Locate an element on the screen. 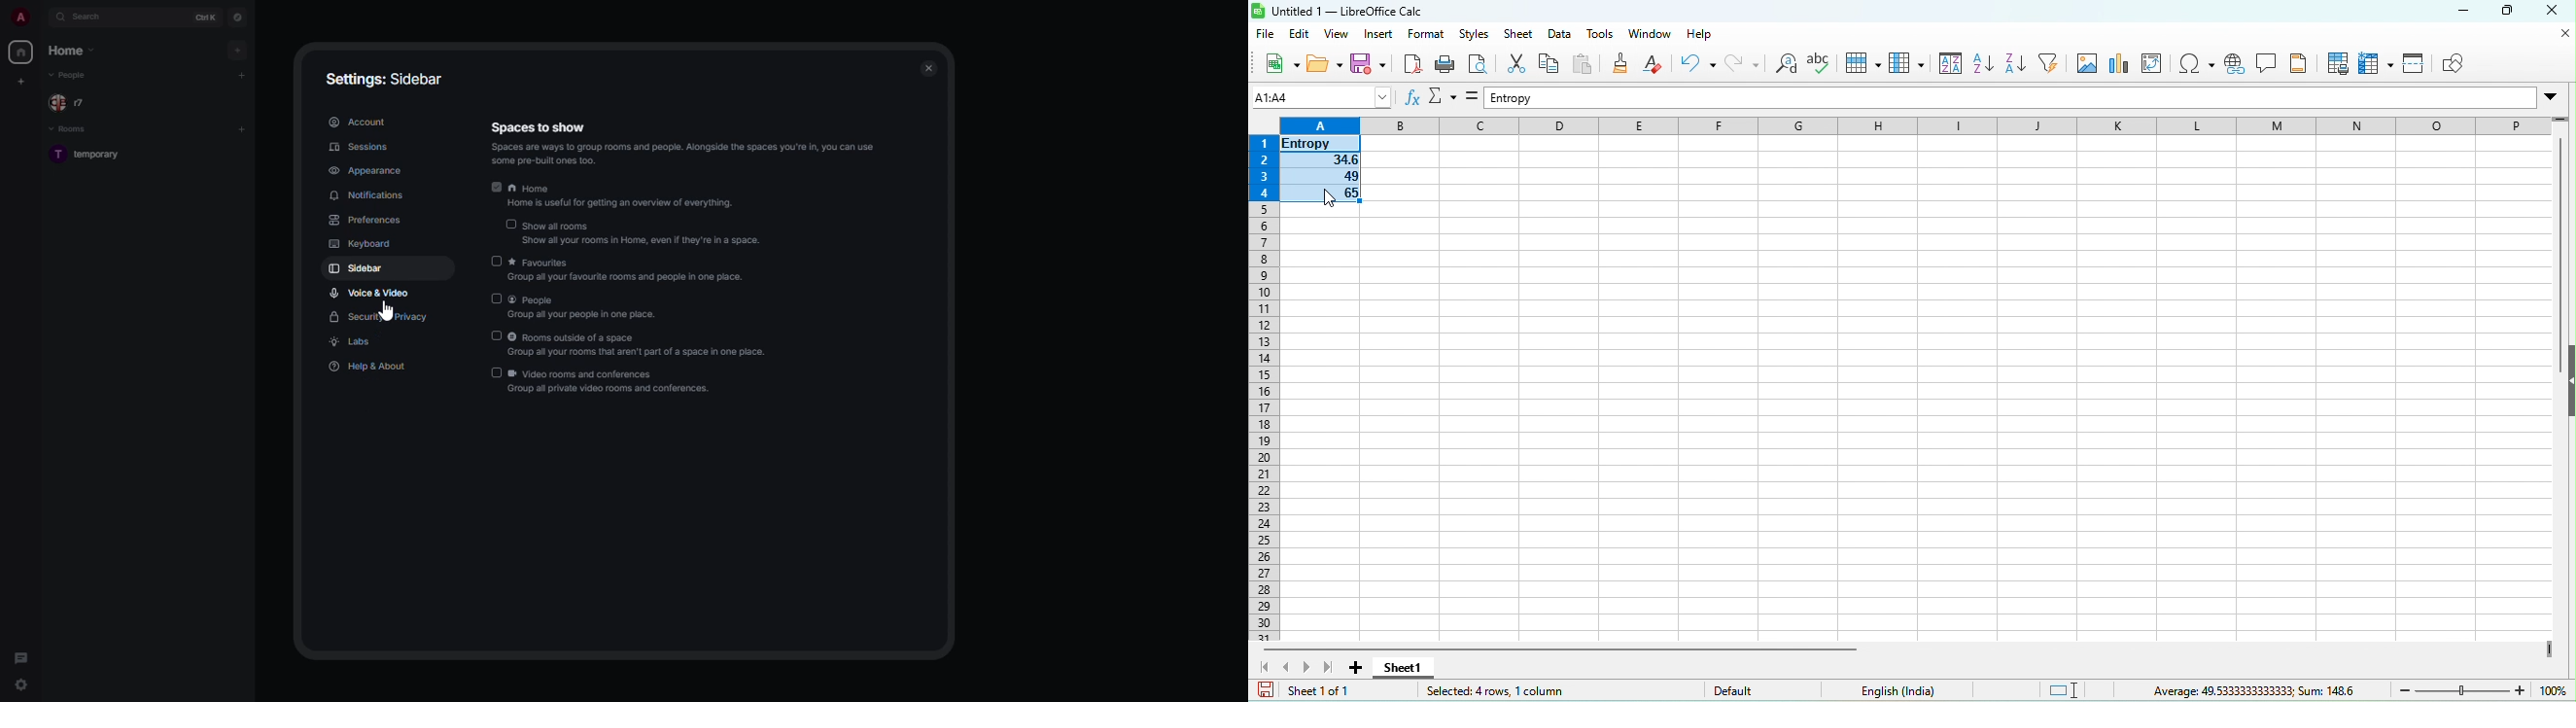  drag to view more rows is located at coordinates (2558, 119).